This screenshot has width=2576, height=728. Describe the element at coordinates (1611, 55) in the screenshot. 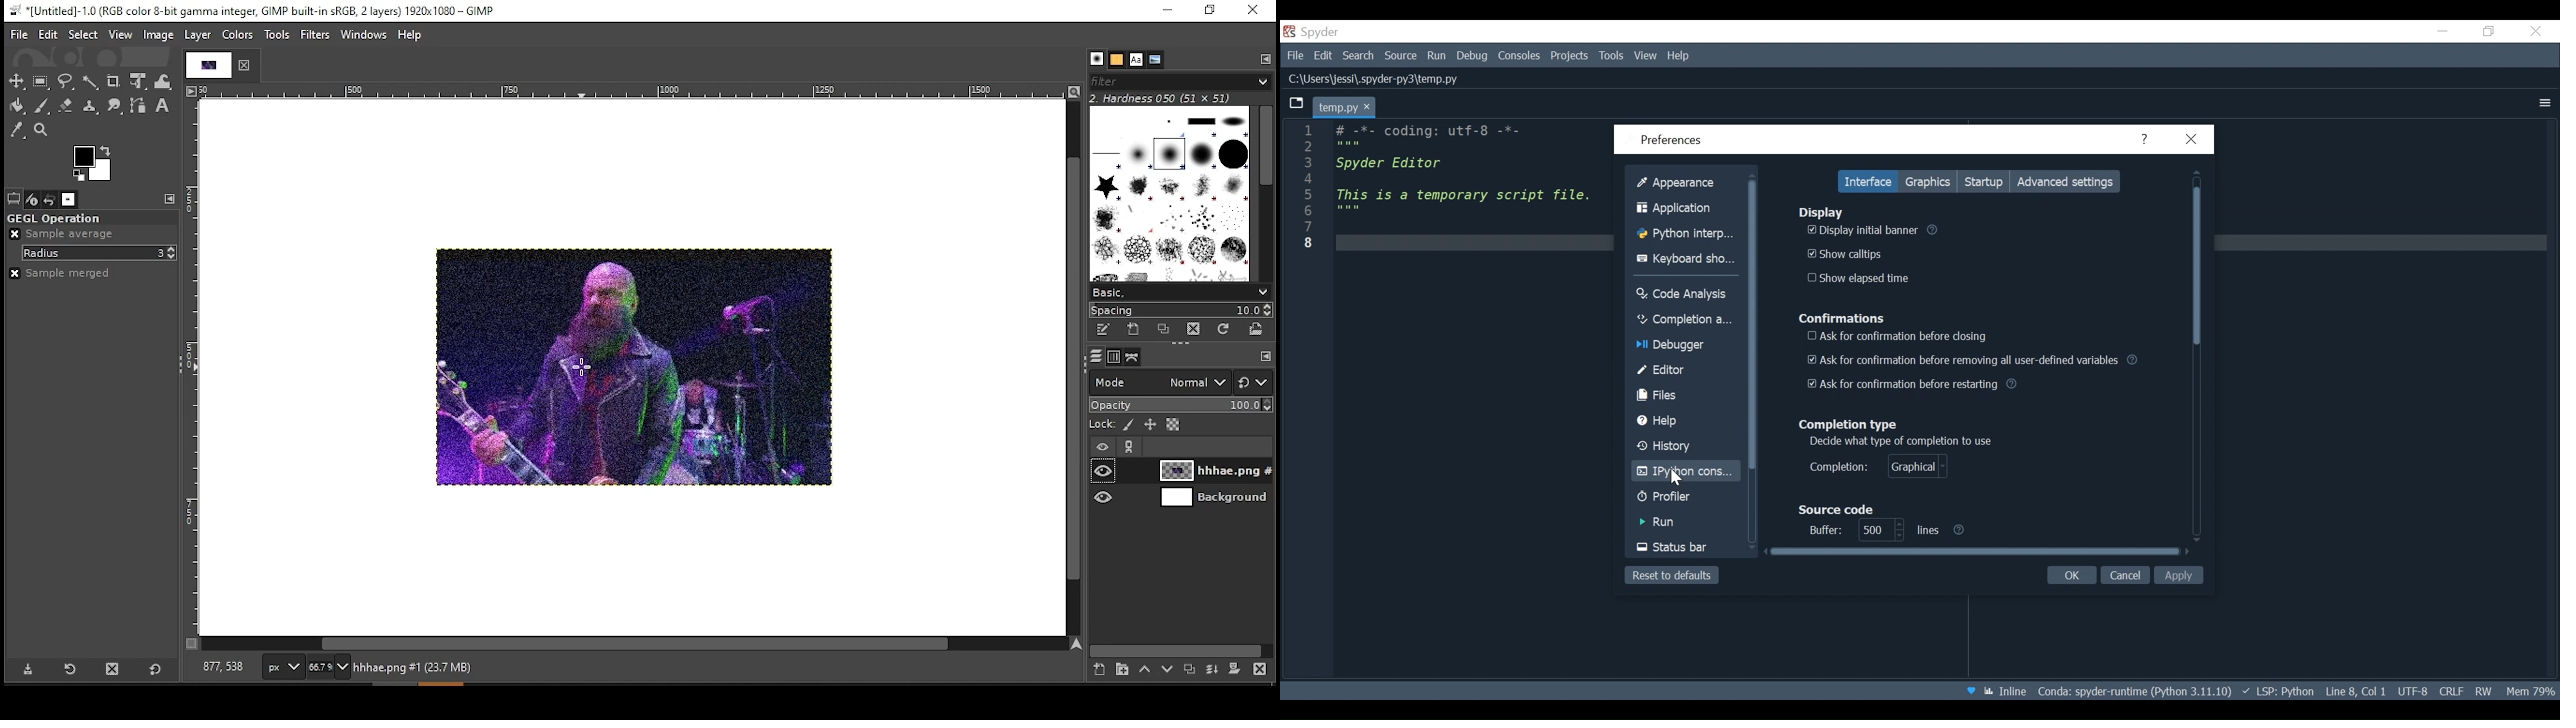

I see `Tools` at that location.